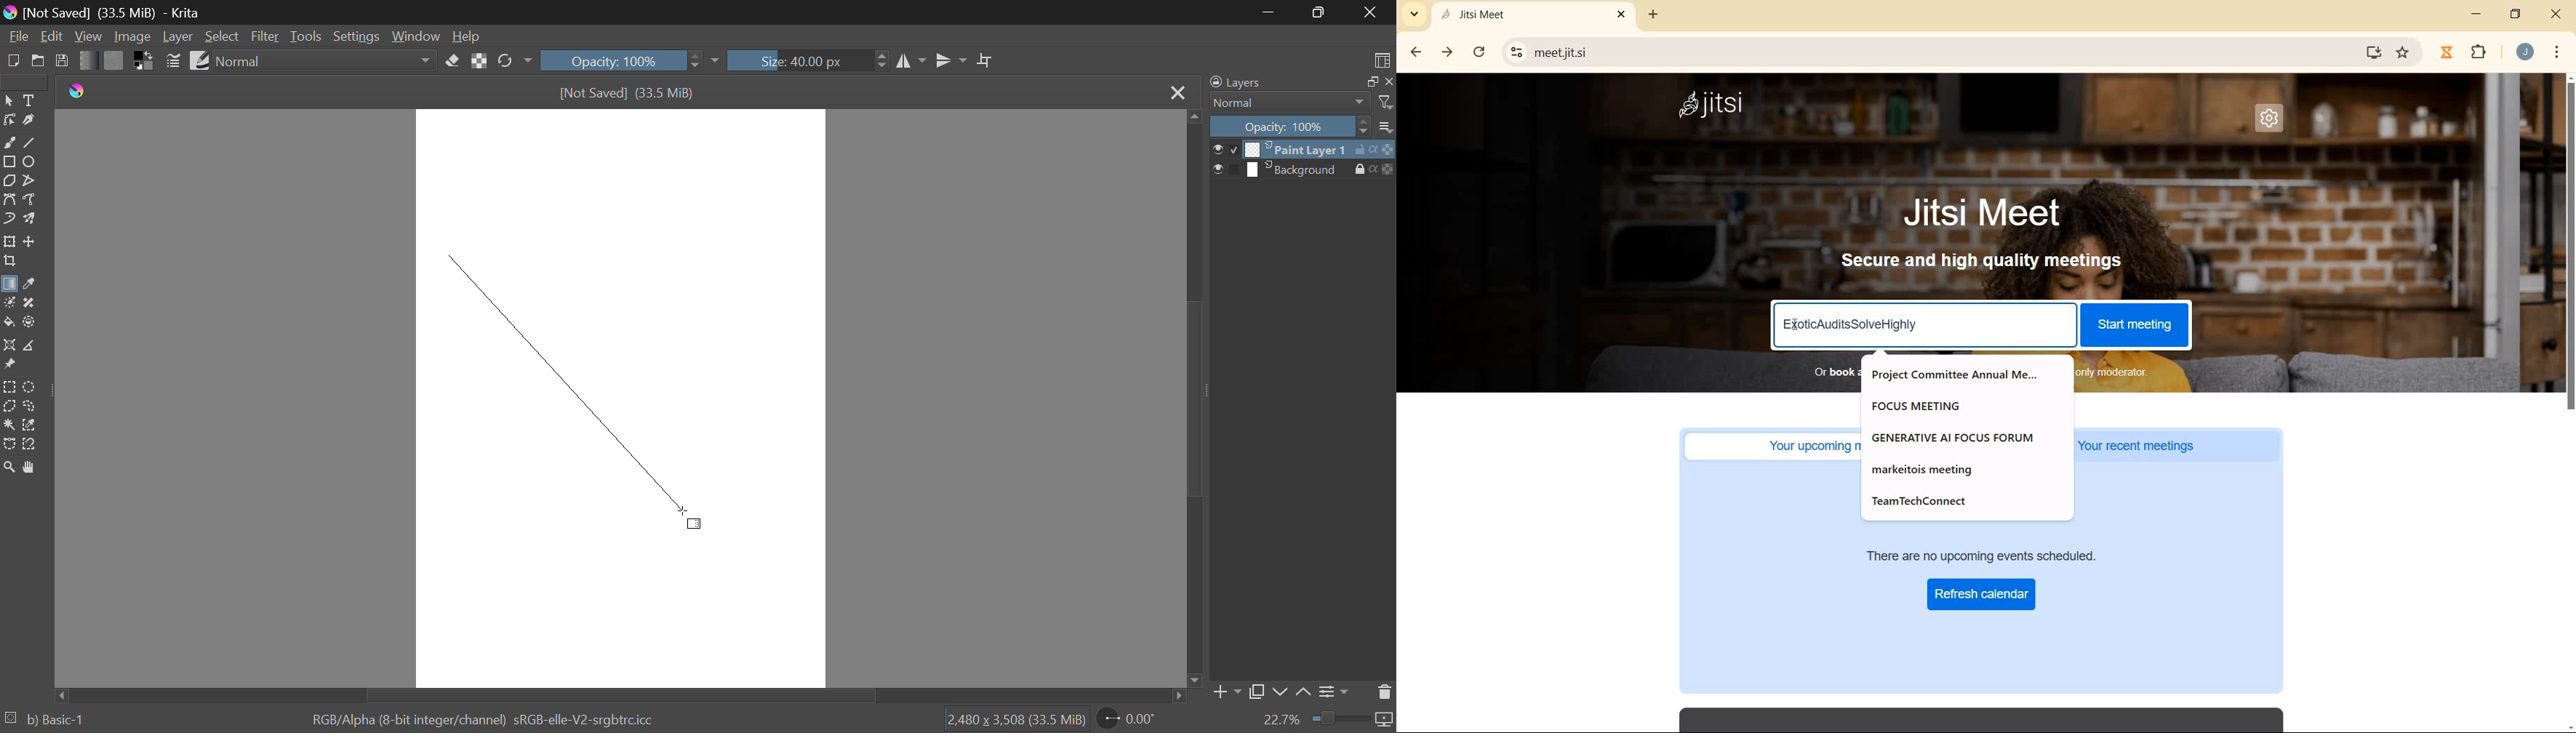 This screenshot has height=756, width=2576. Describe the element at coordinates (415, 36) in the screenshot. I see `Window` at that location.